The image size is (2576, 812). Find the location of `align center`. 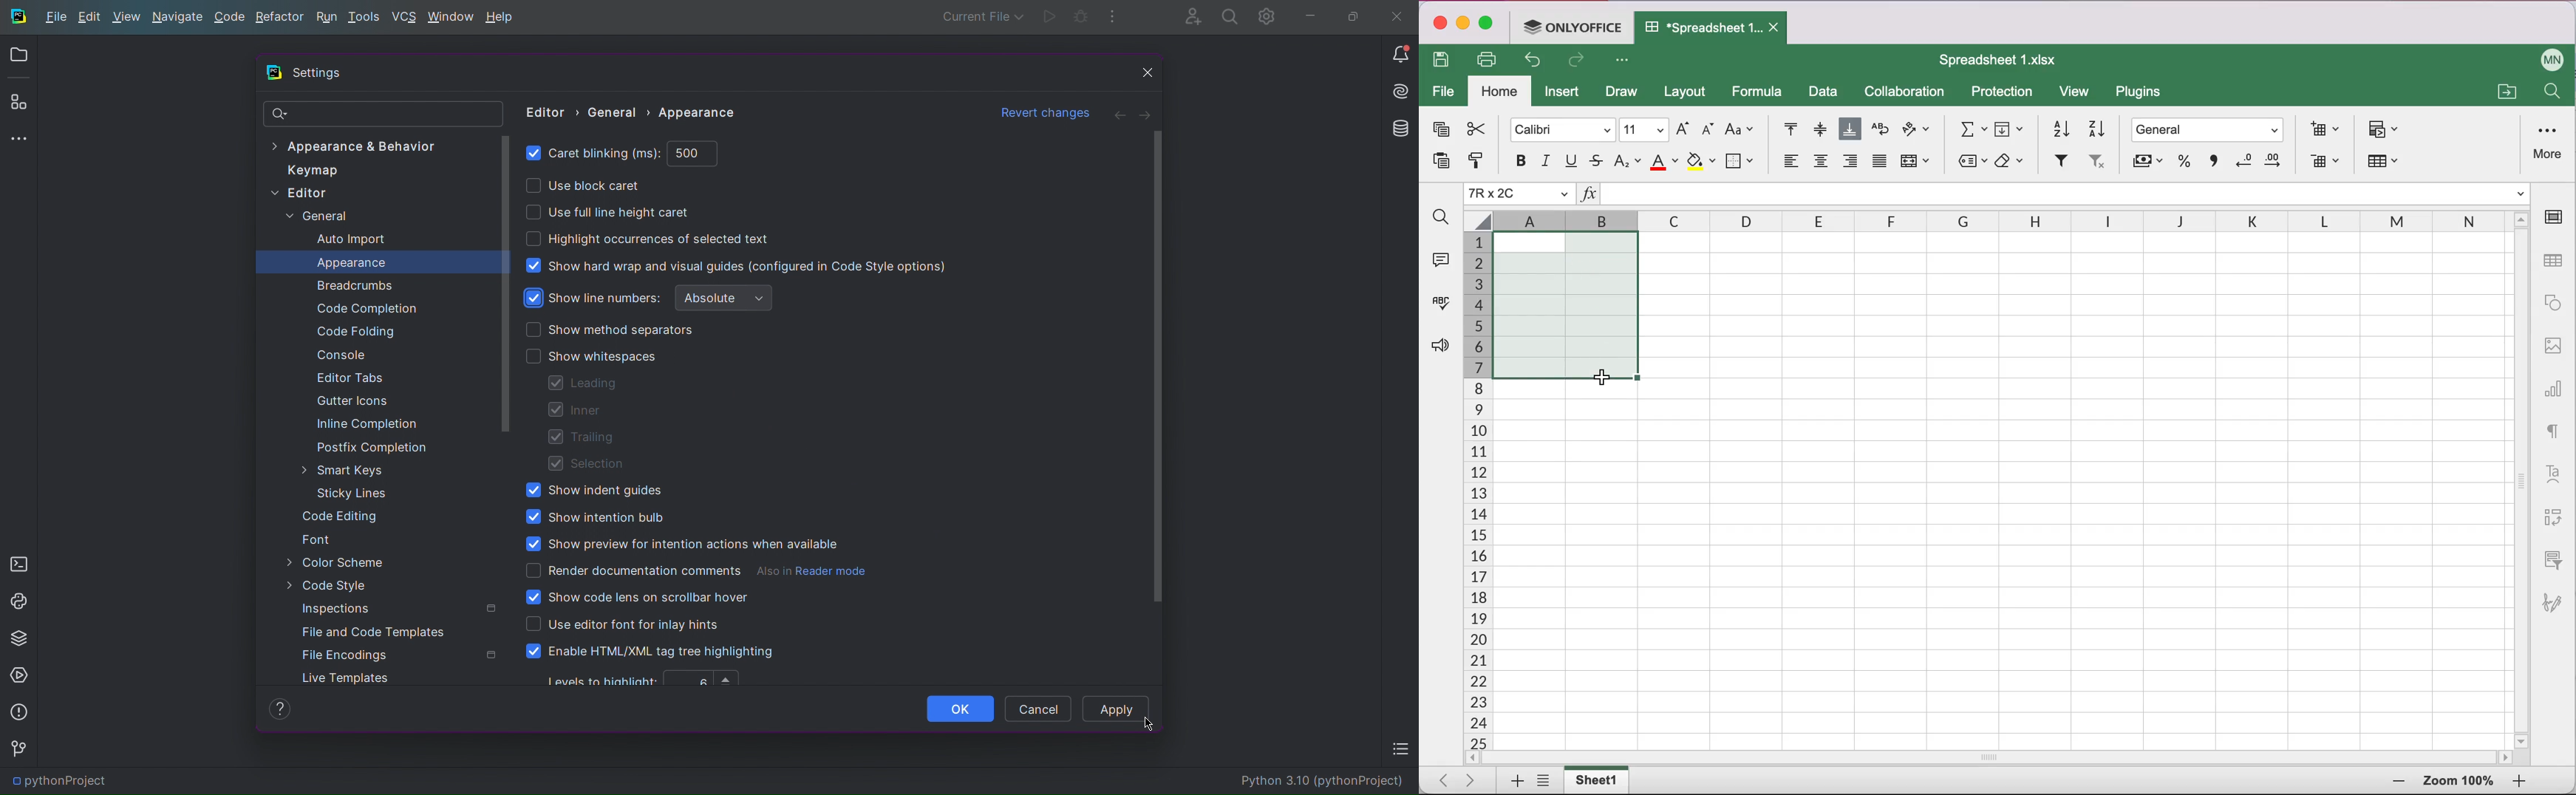

align center is located at coordinates (1821, 165).